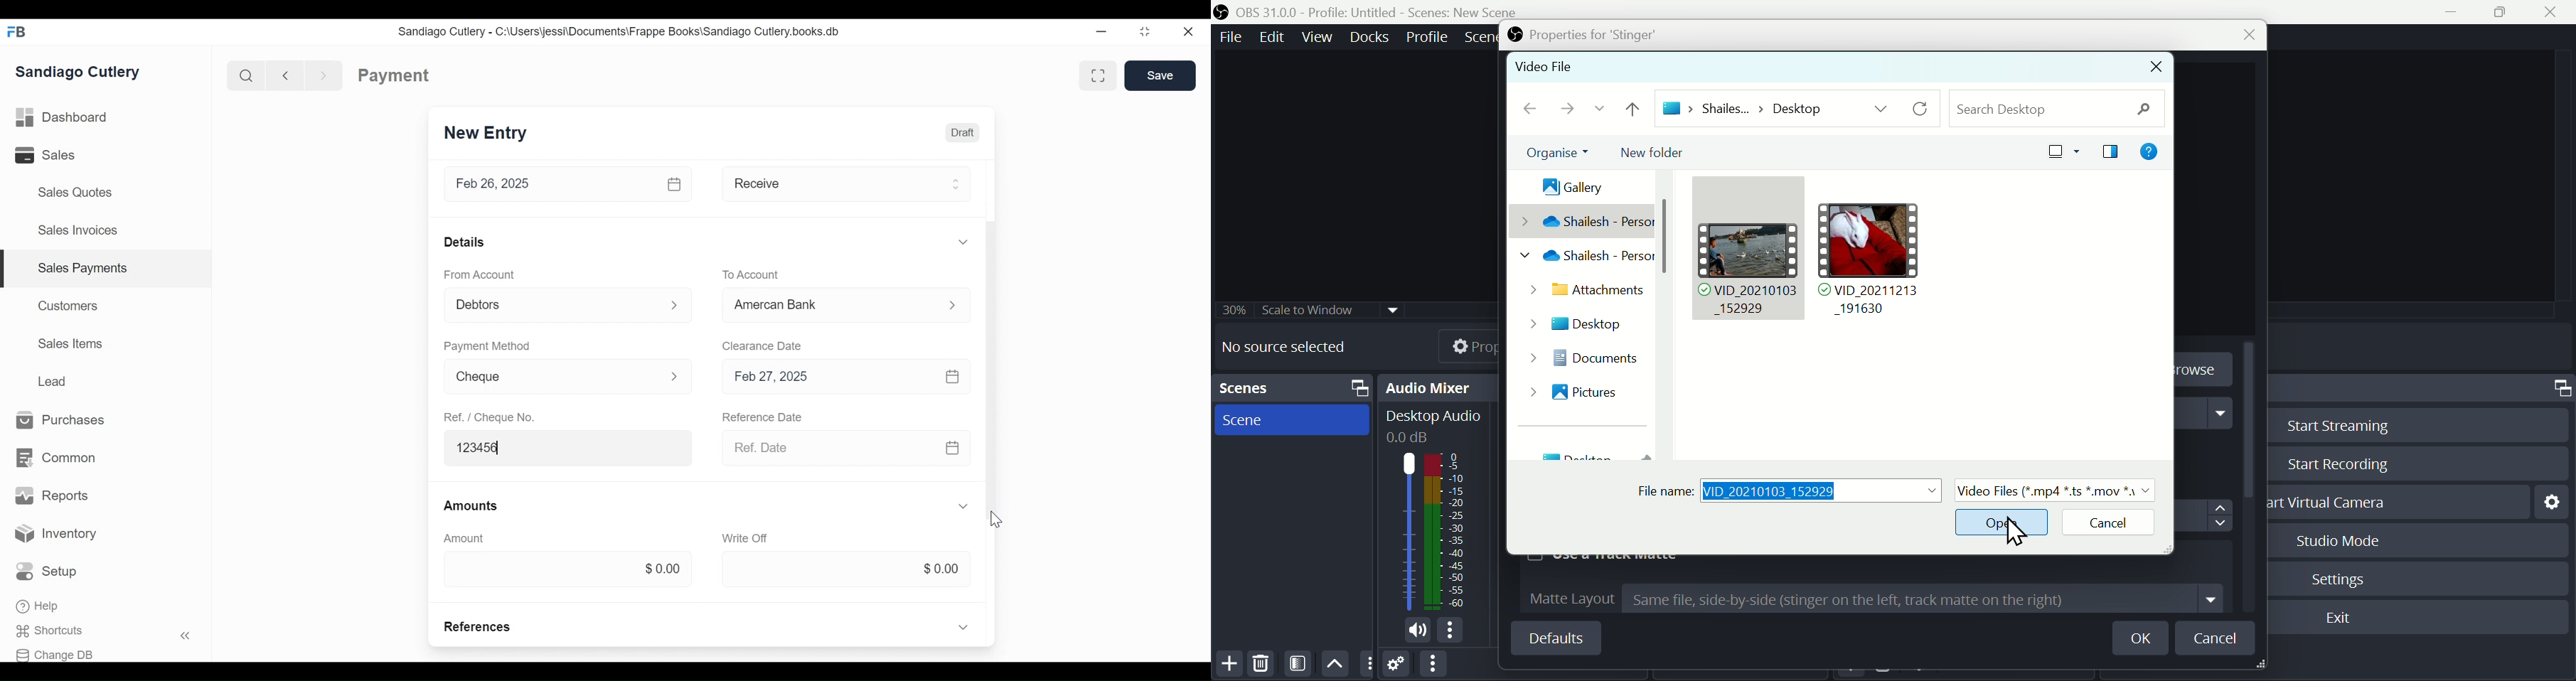  What do you see at coordinates (996, 518) in the screenshot?
I see `cursor` at bounding box center [996, 518].